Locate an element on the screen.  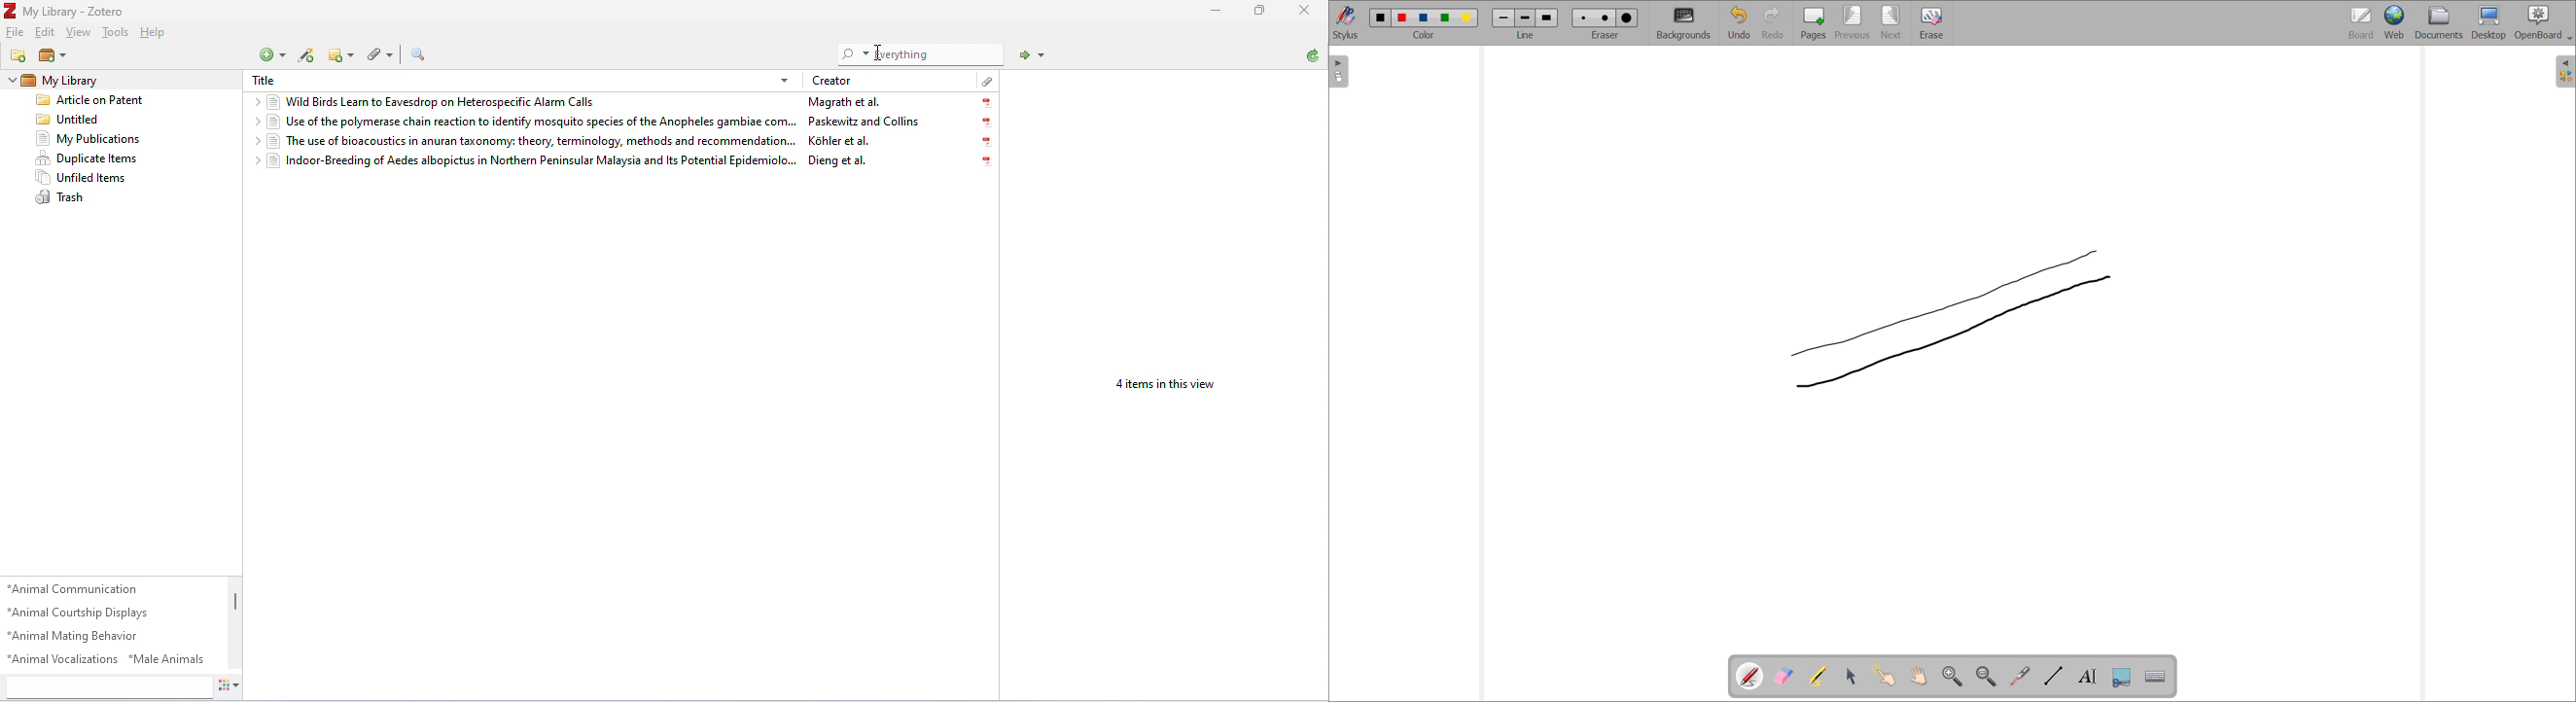
Scroll Bar is located at coordinates (237, 624).